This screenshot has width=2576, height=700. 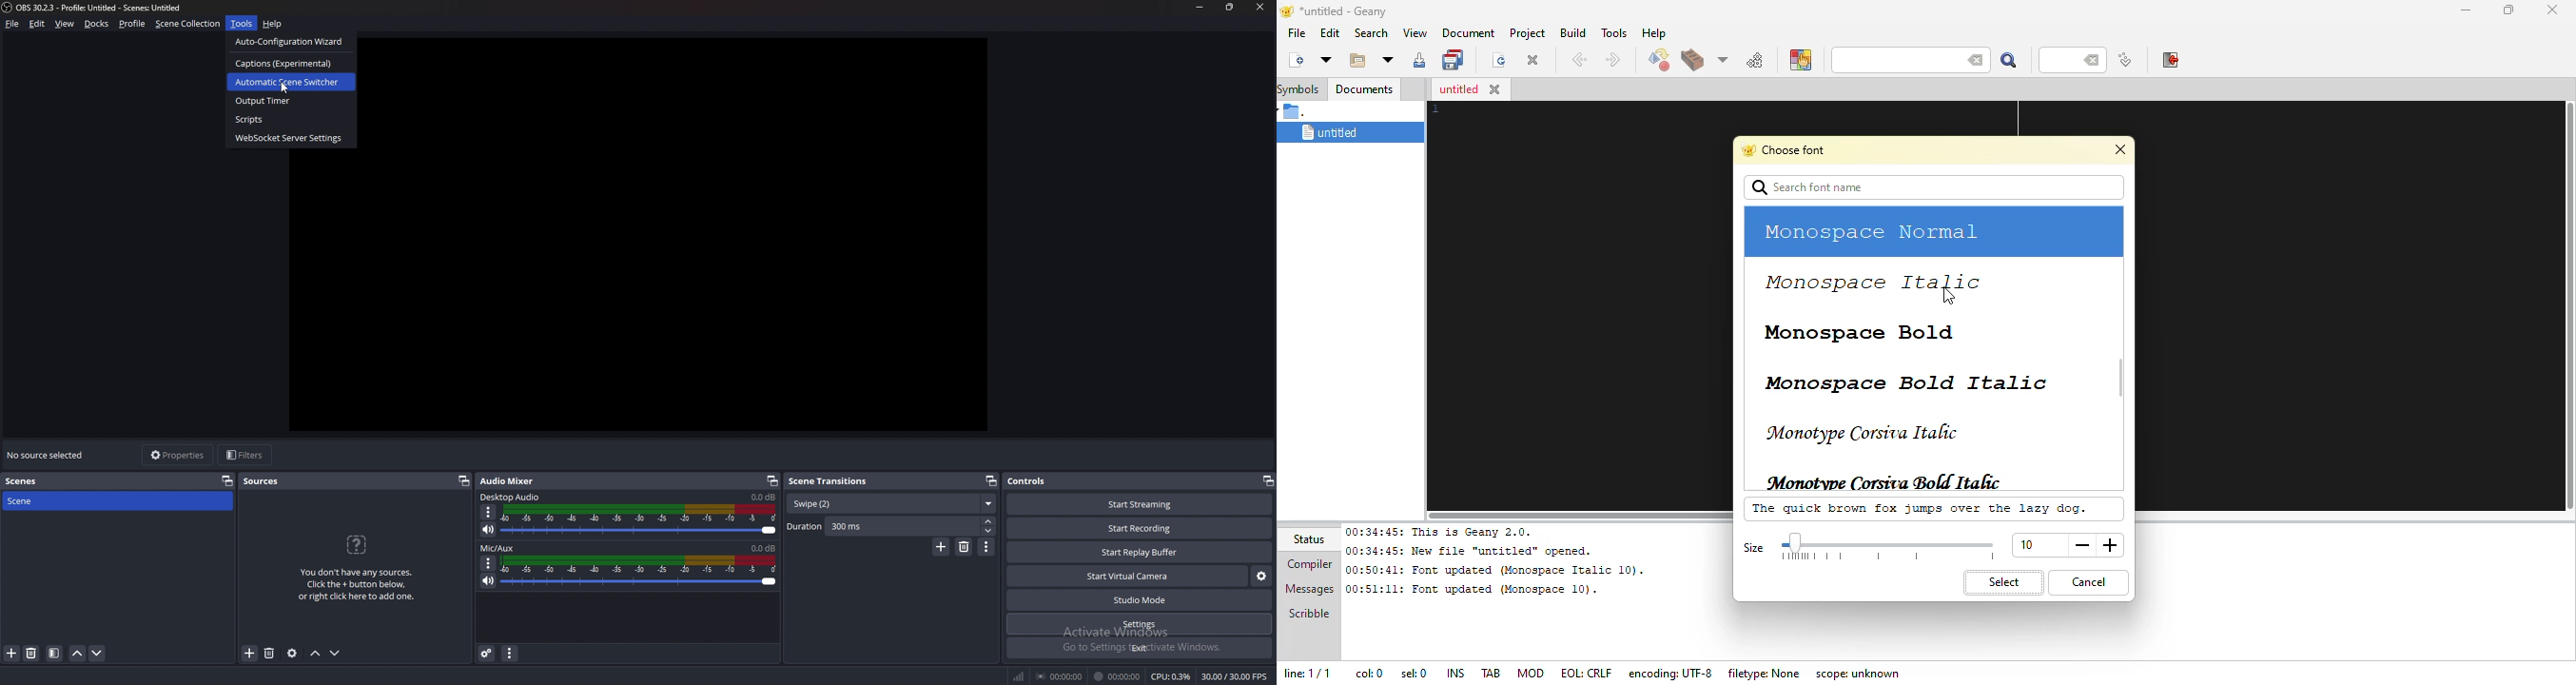 What do you see at coordinates (641, 520) in the screenshot?
I see `volume adjust` at bounding box center [641, 520].